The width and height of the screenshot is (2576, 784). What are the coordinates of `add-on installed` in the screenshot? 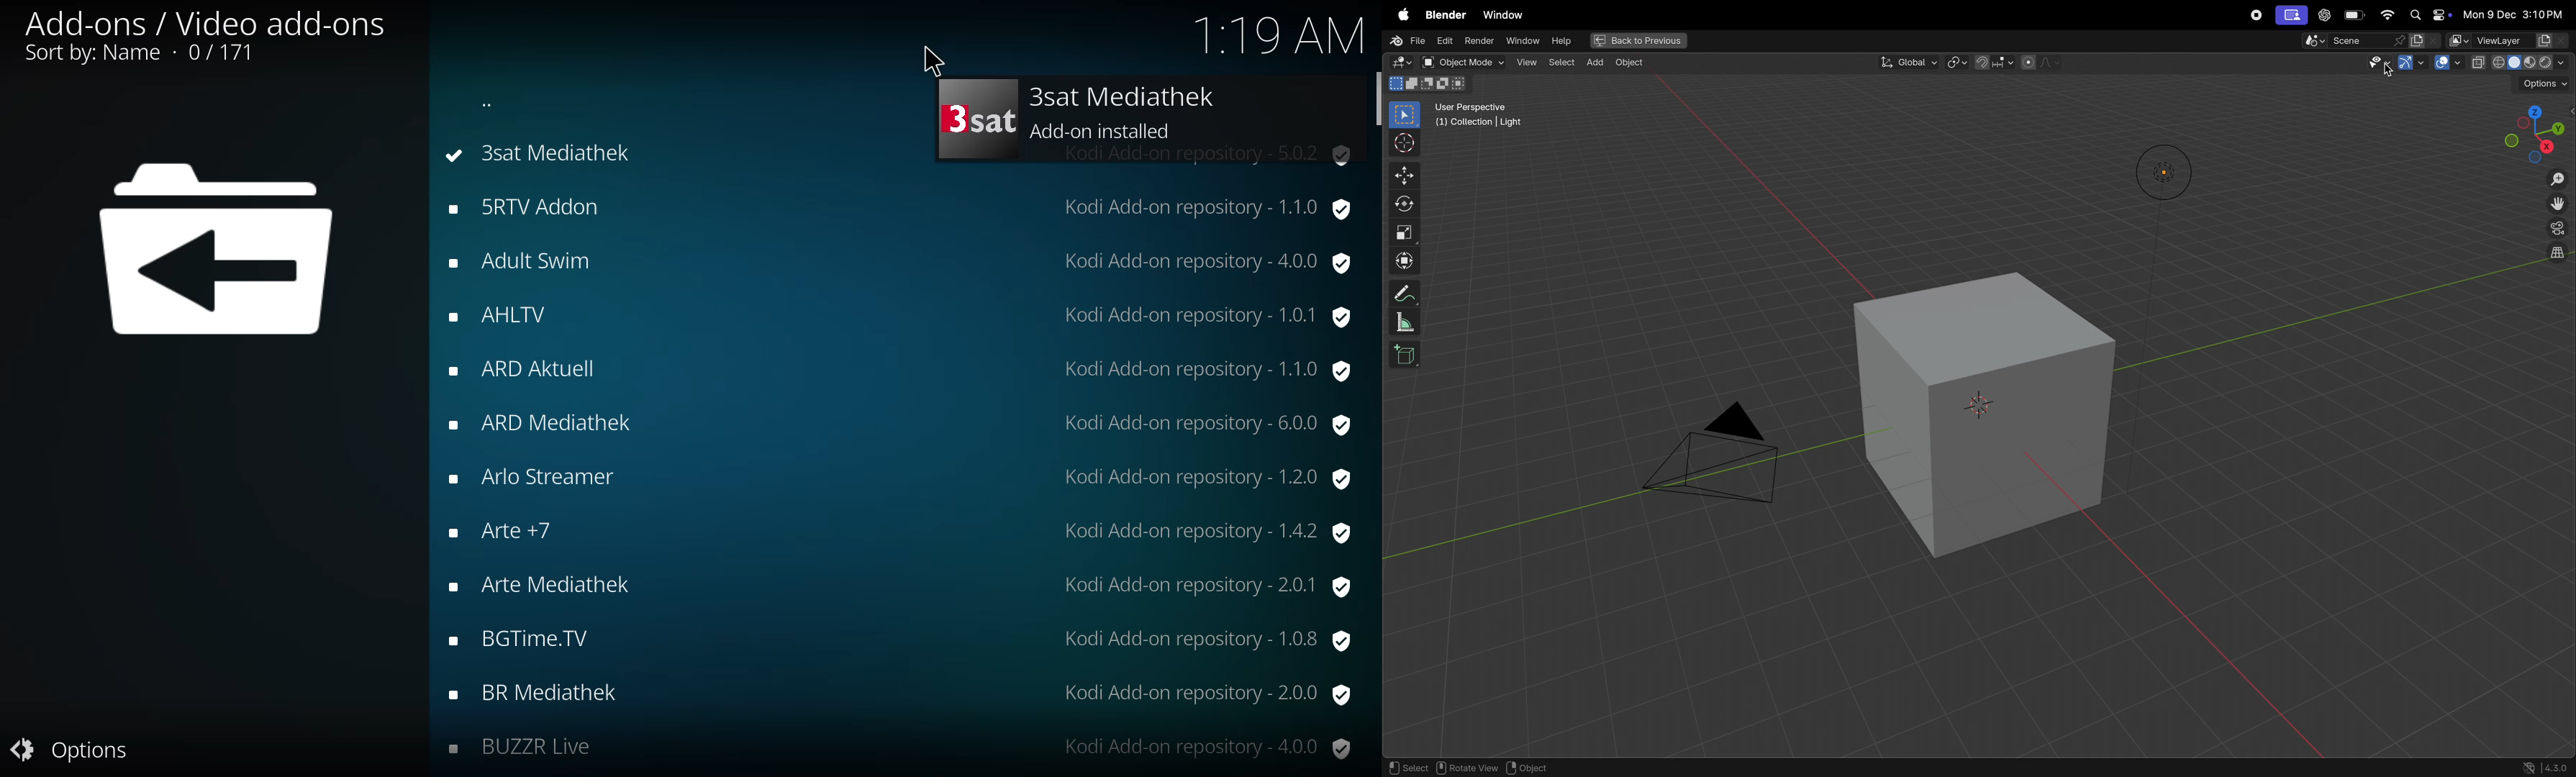 It's located at (1150, 127).